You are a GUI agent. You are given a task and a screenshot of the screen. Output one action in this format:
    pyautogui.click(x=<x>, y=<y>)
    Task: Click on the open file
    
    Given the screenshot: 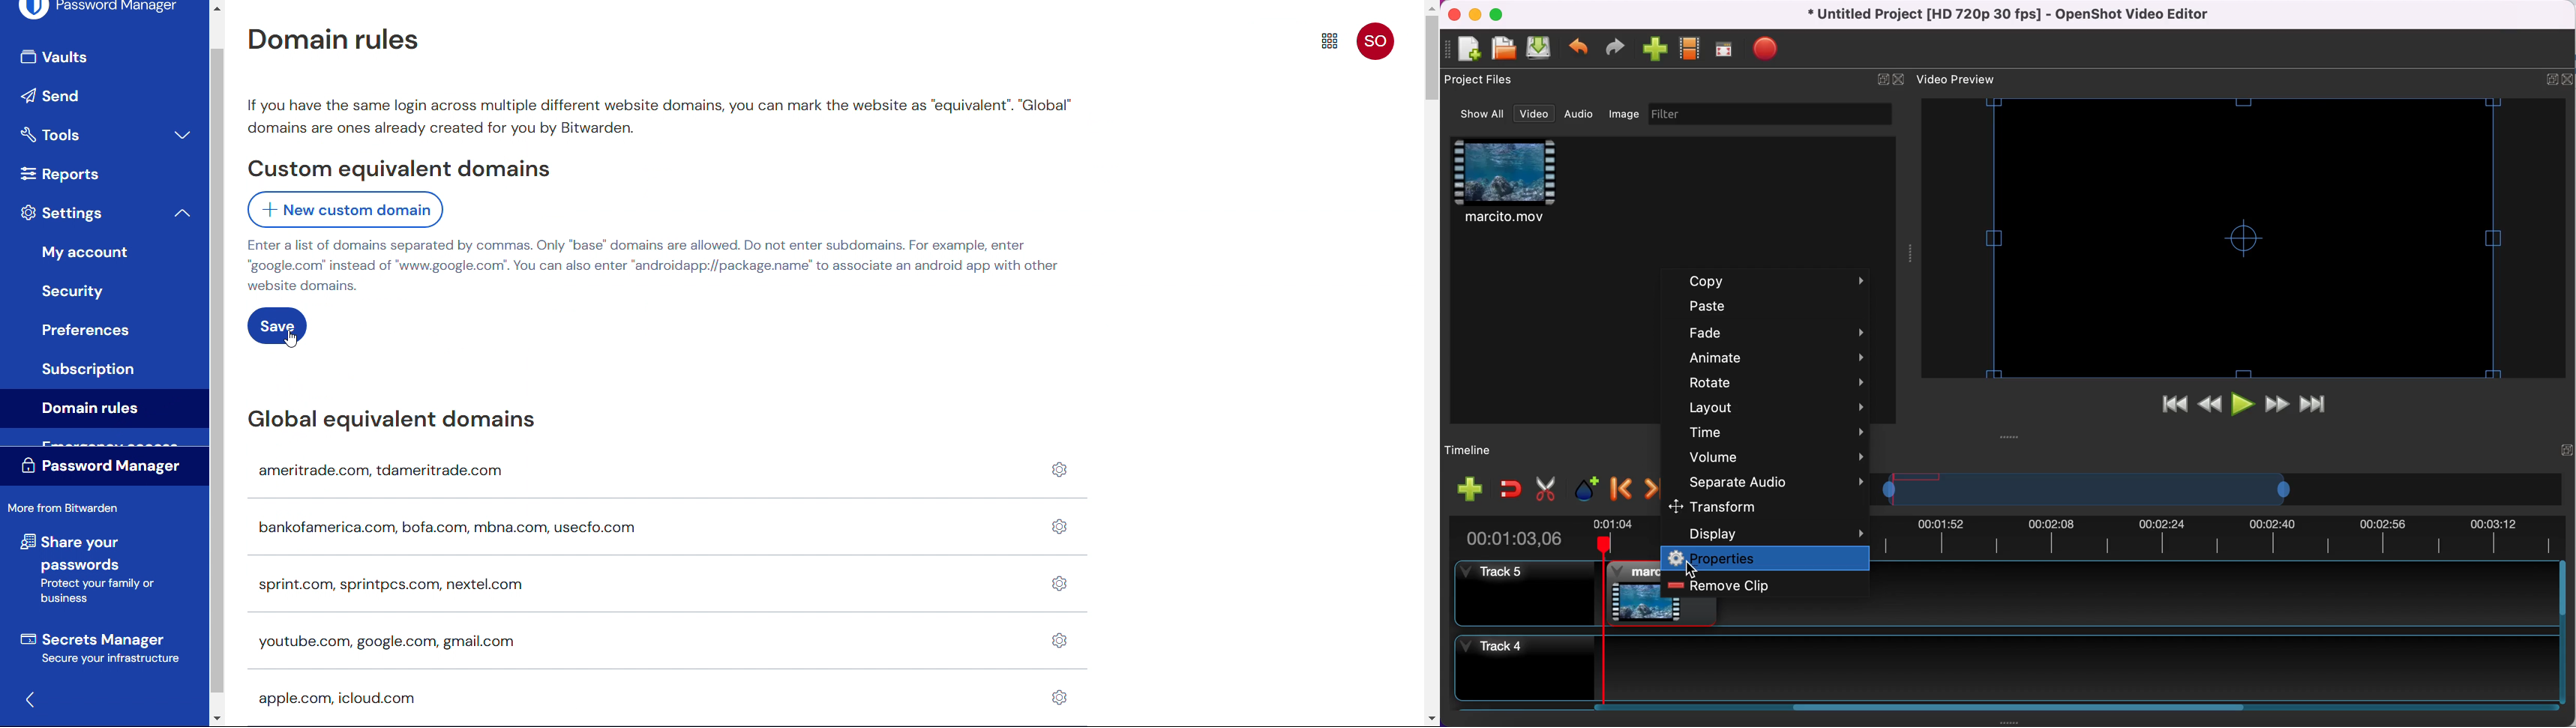 What is the action you would take?
    pyautogui.click(x=1503, y=49)
    